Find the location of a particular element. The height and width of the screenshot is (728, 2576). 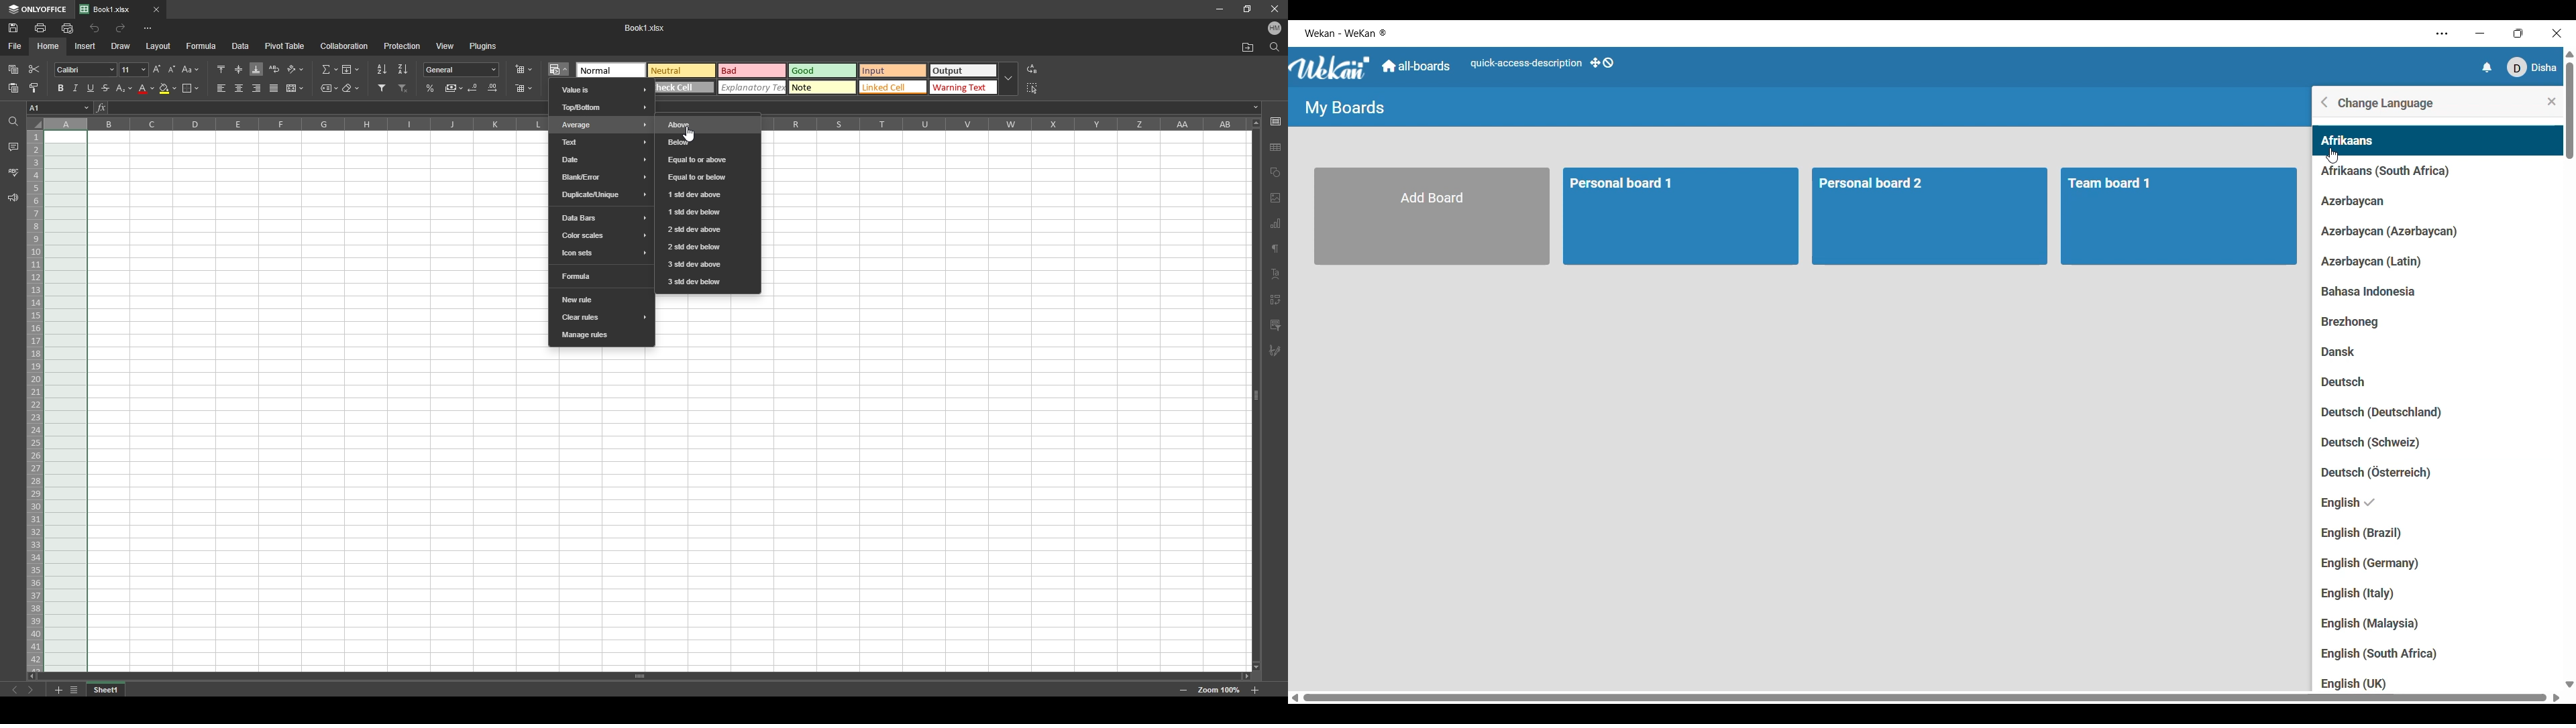

save is located at coordinates (14, 27).